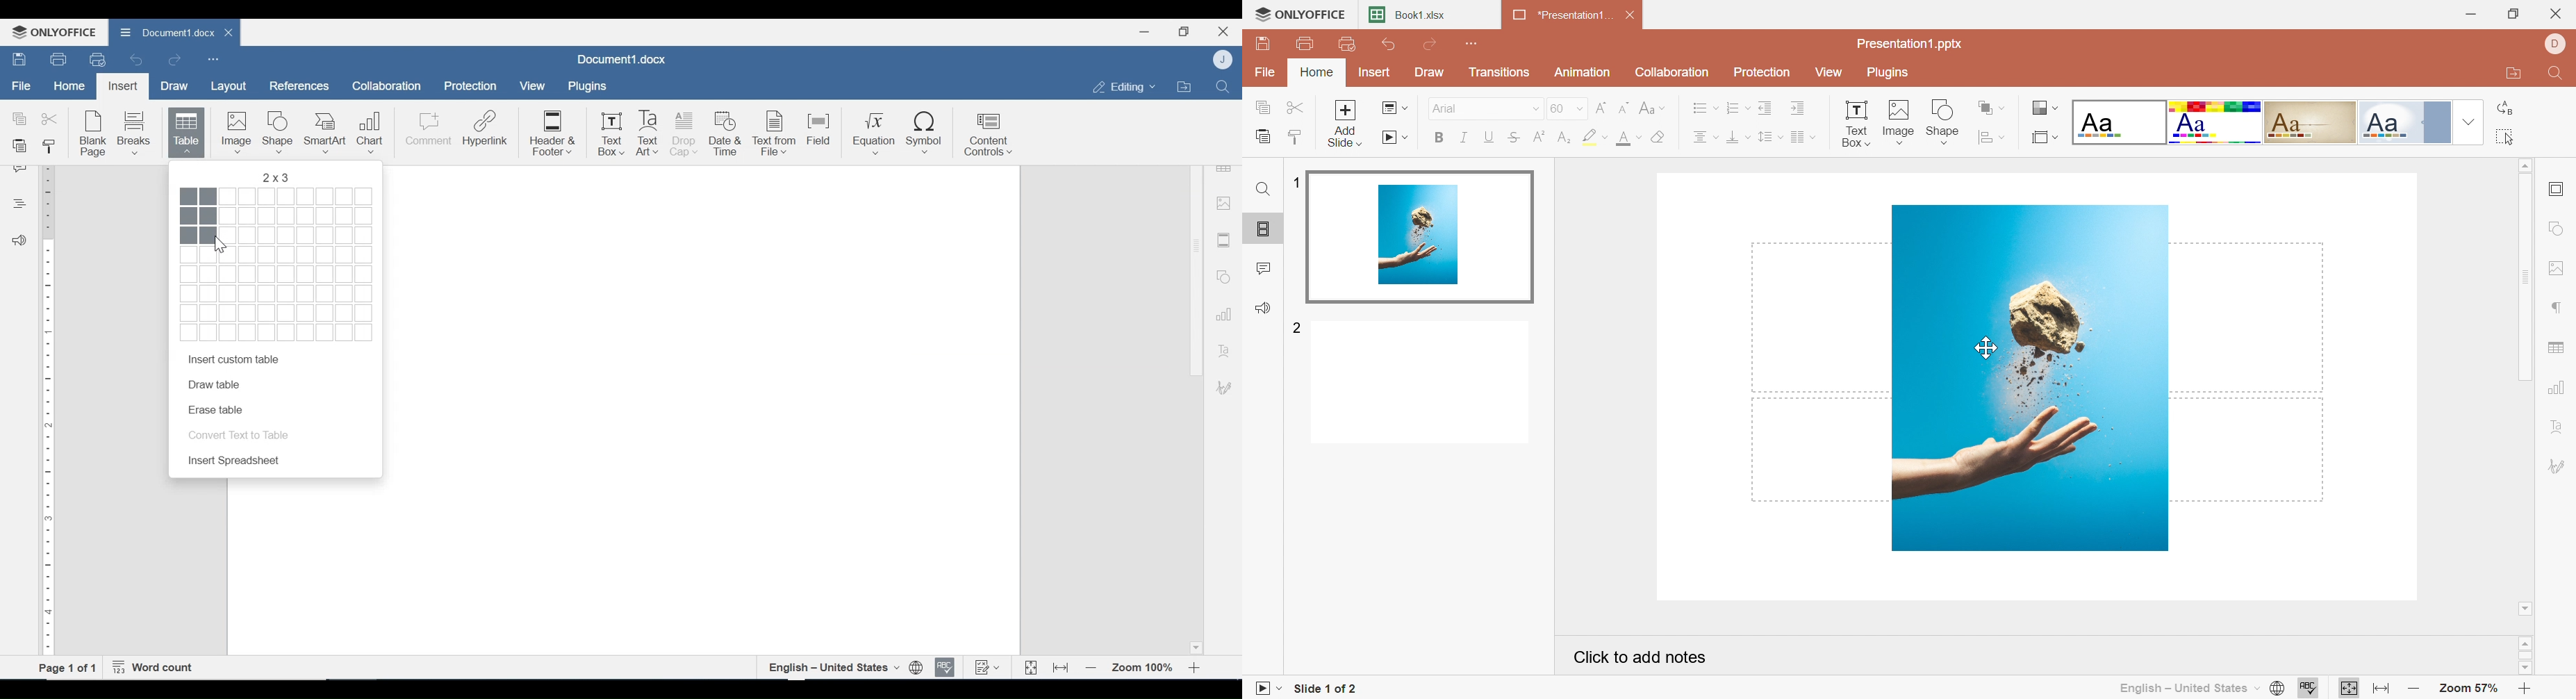 The image size is (2576, 700). I want to click on Scroll Up, so click(2524, 166).